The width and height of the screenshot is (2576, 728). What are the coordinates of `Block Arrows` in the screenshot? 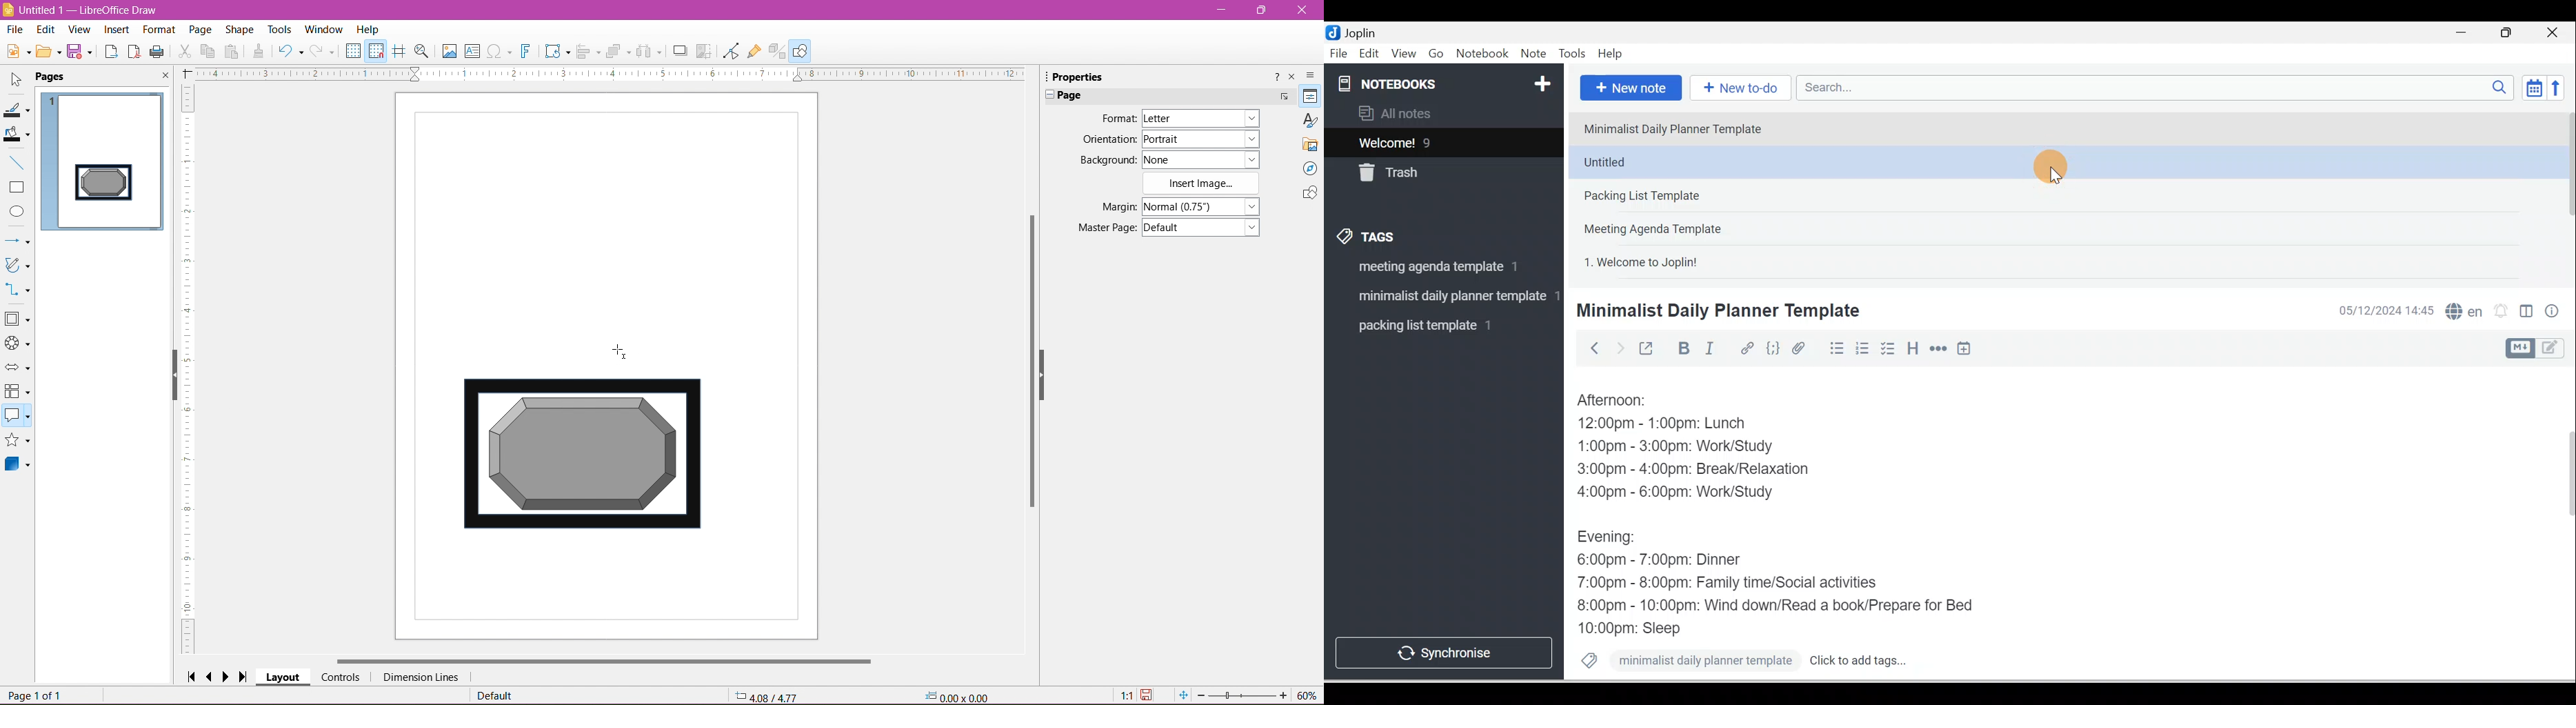 It's located at (18, 368).